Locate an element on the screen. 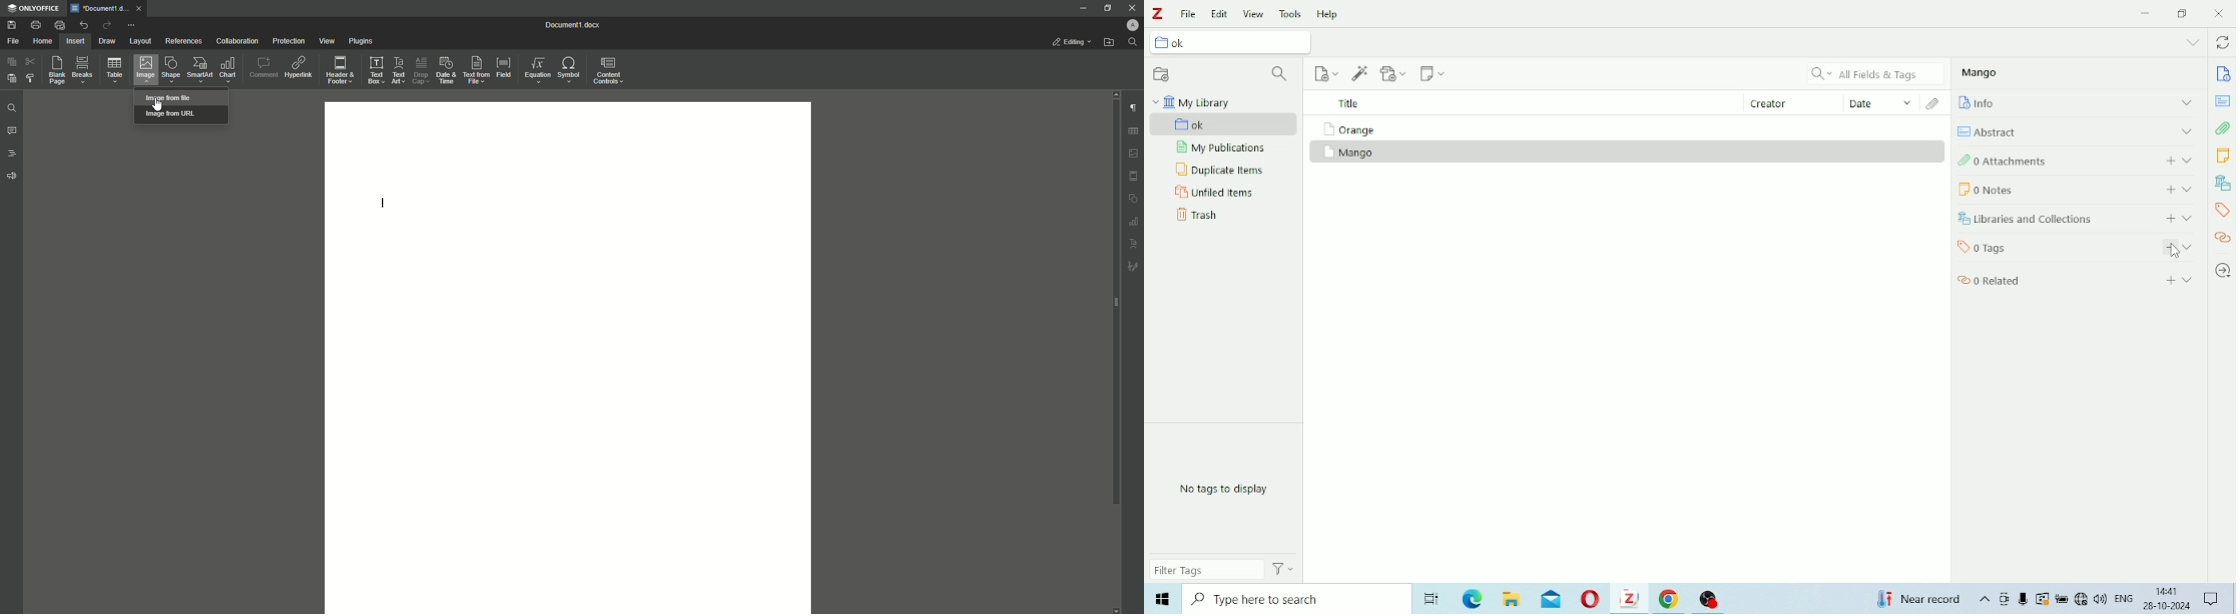 Image resolution: width=2240 pixels, height=616 pixels. Table is located at coordinates (115, 70).